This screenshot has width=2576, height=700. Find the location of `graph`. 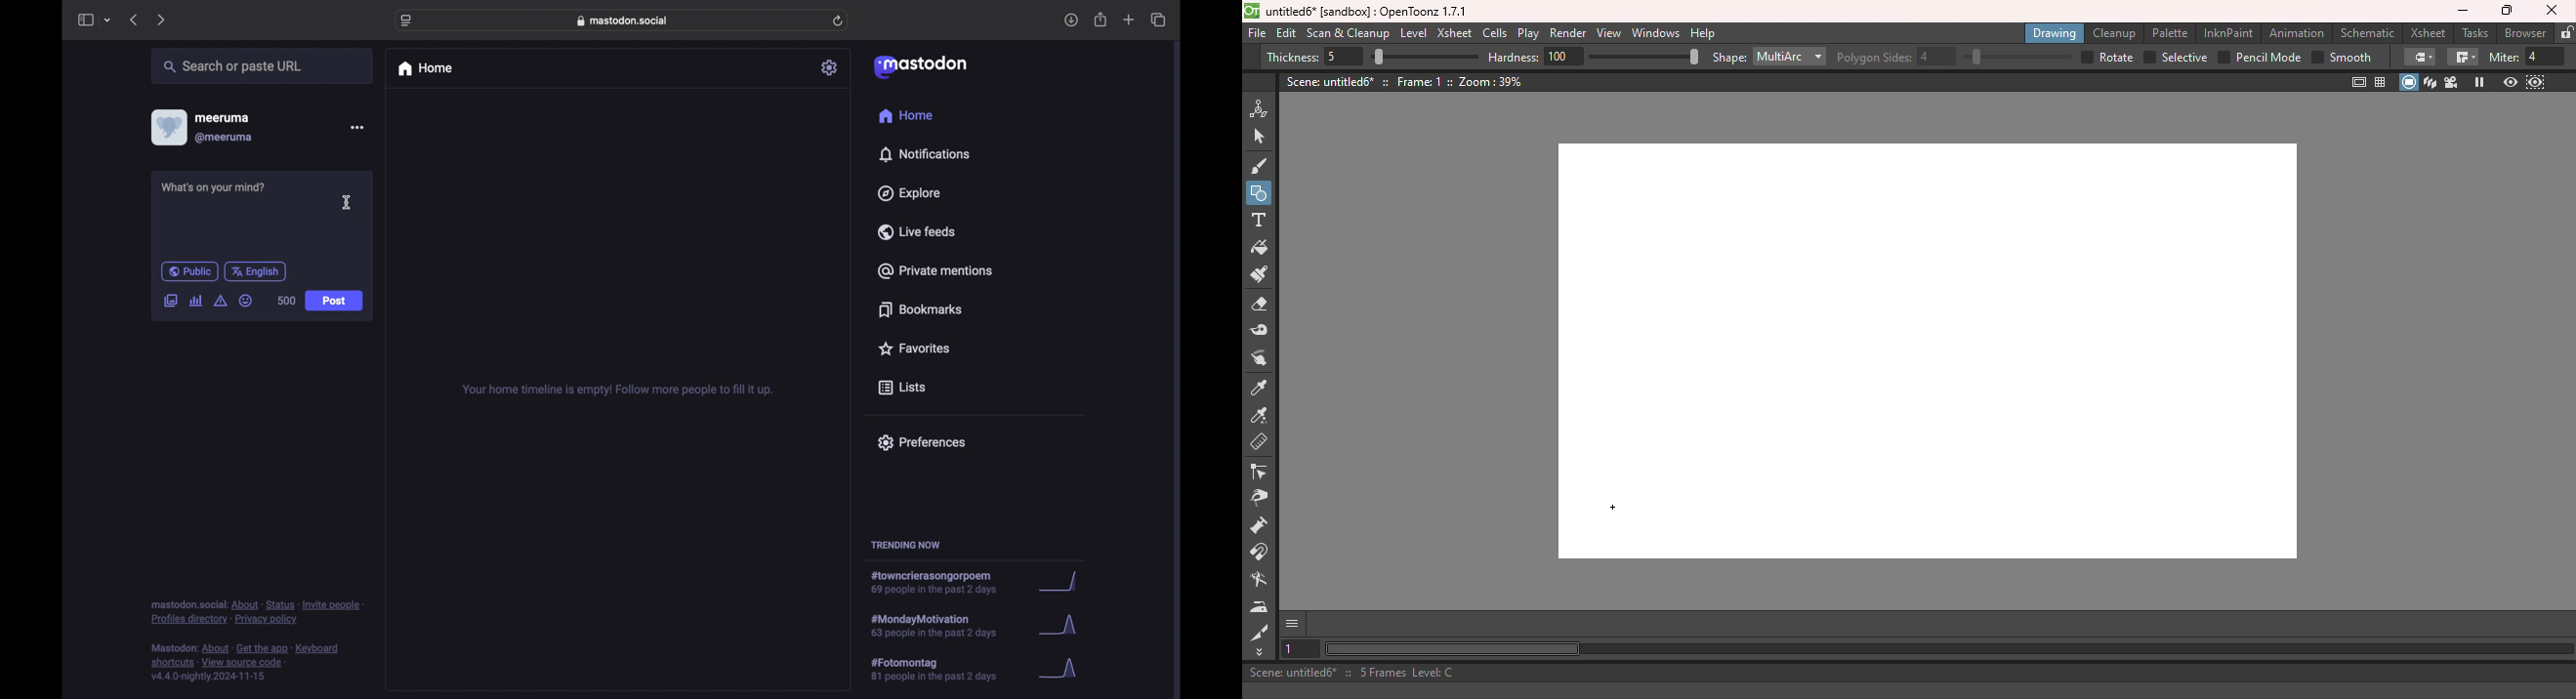

graph is located at coordinates (1069, 674).